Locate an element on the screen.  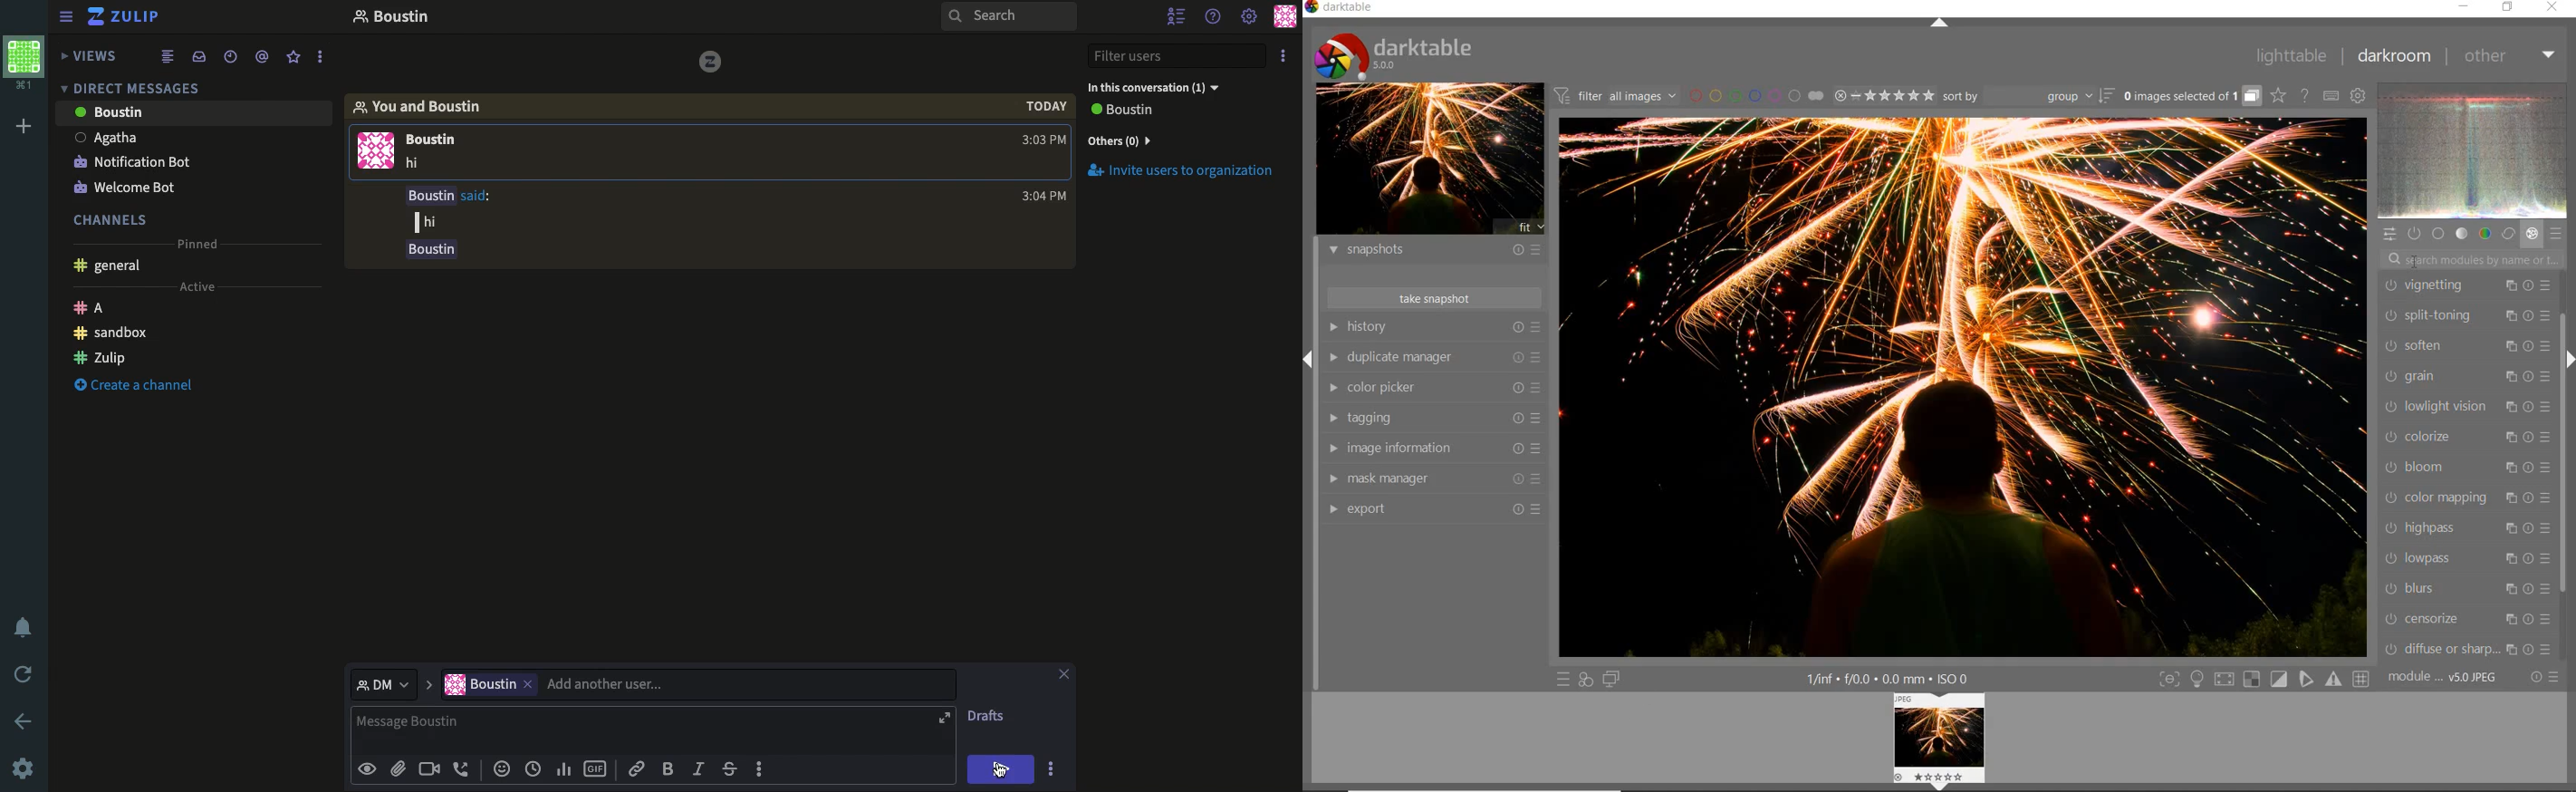
Pinned is located at coordinates (200, 243).